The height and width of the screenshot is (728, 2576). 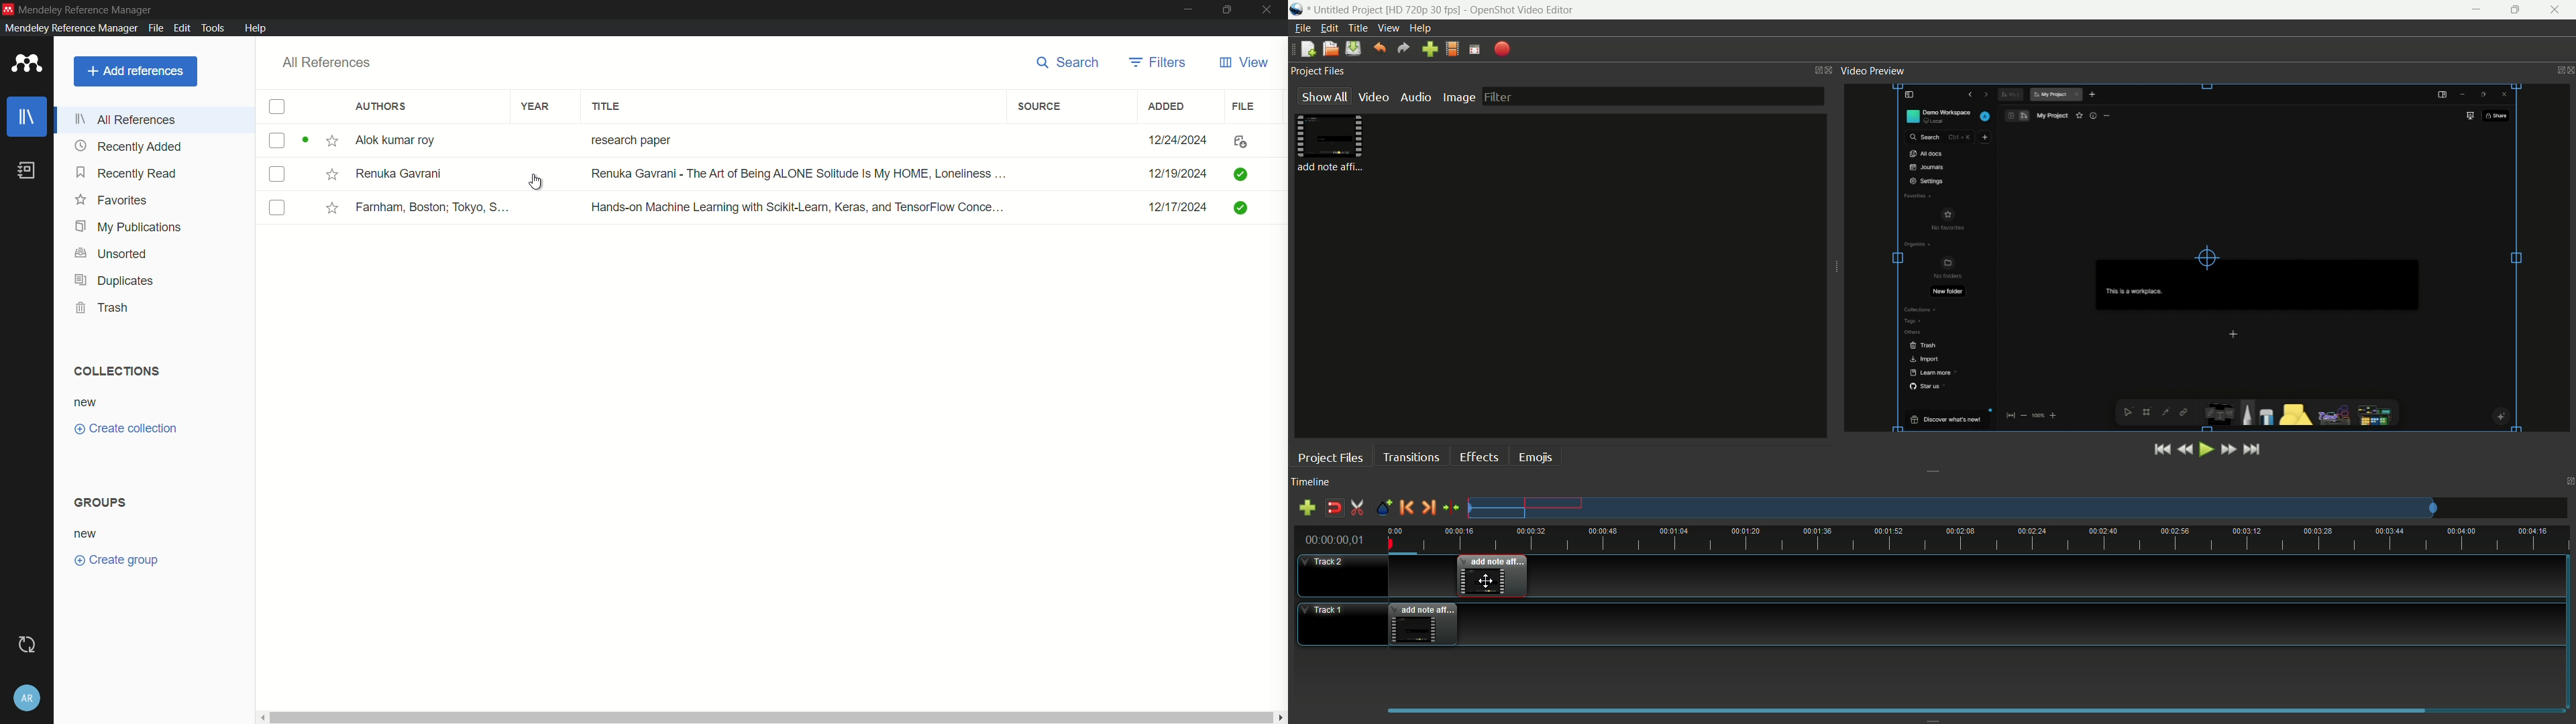 What do you see at coordinates (125, 429) in the screenshot?
I see `create collection` at bounding box center [125, 429].